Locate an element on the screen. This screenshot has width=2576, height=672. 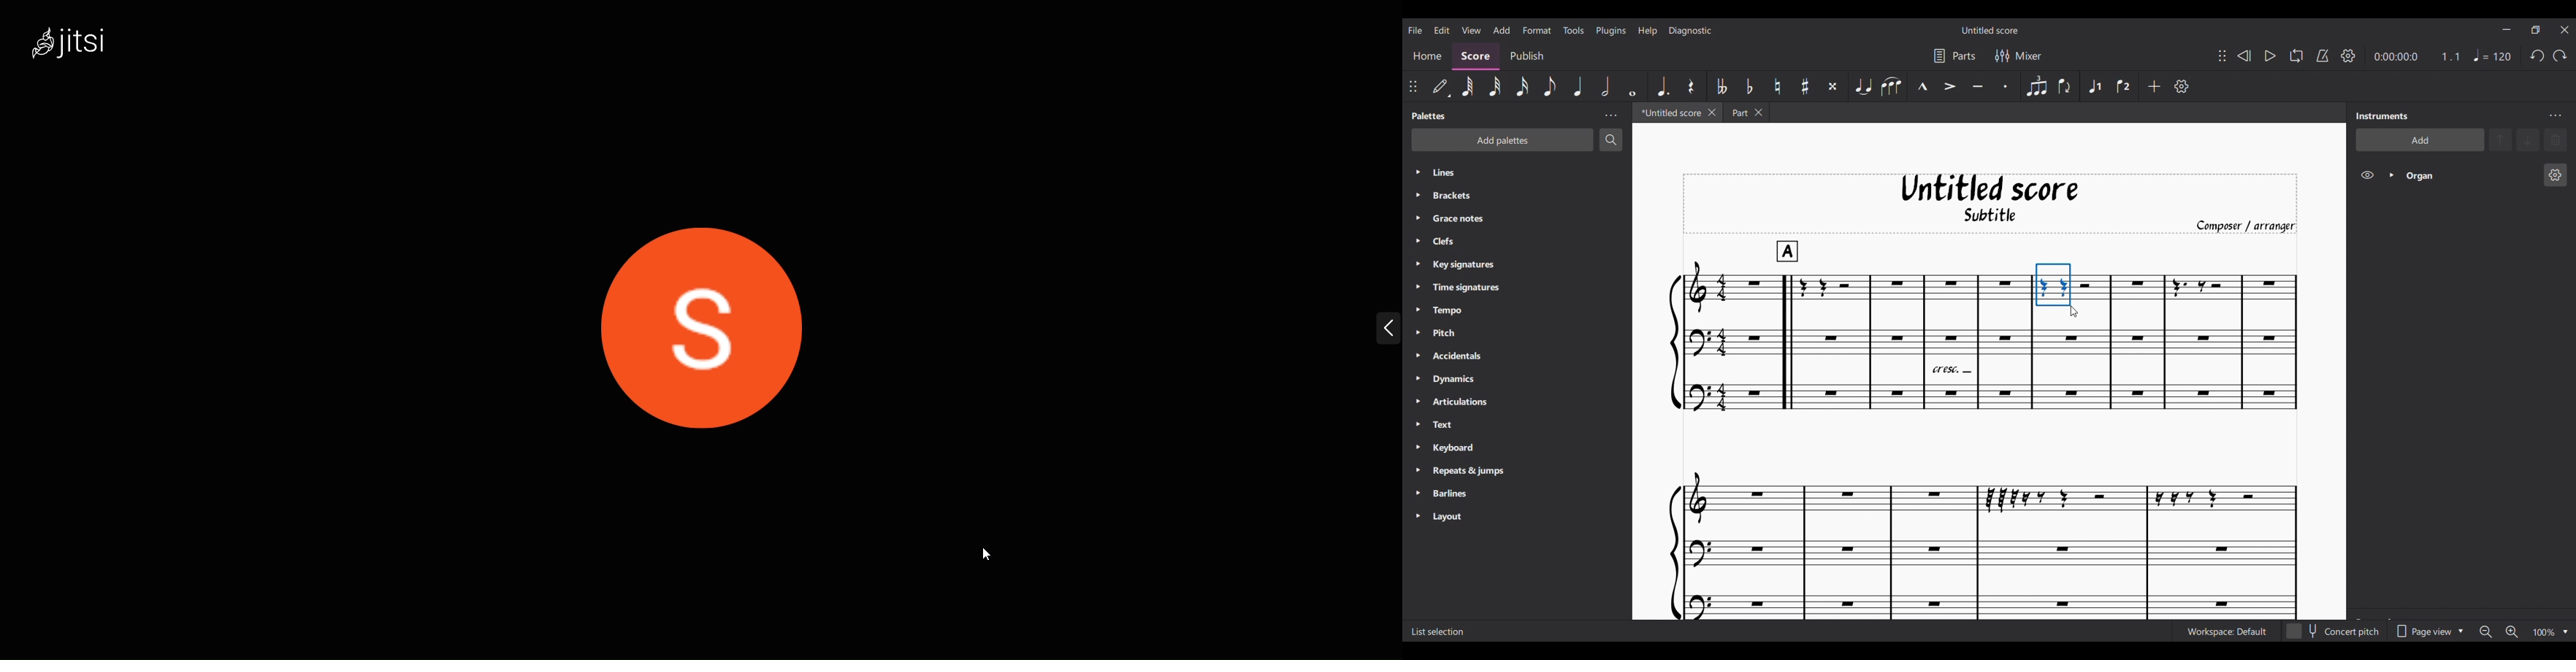
Half note is located at coordinates (1605, 86).